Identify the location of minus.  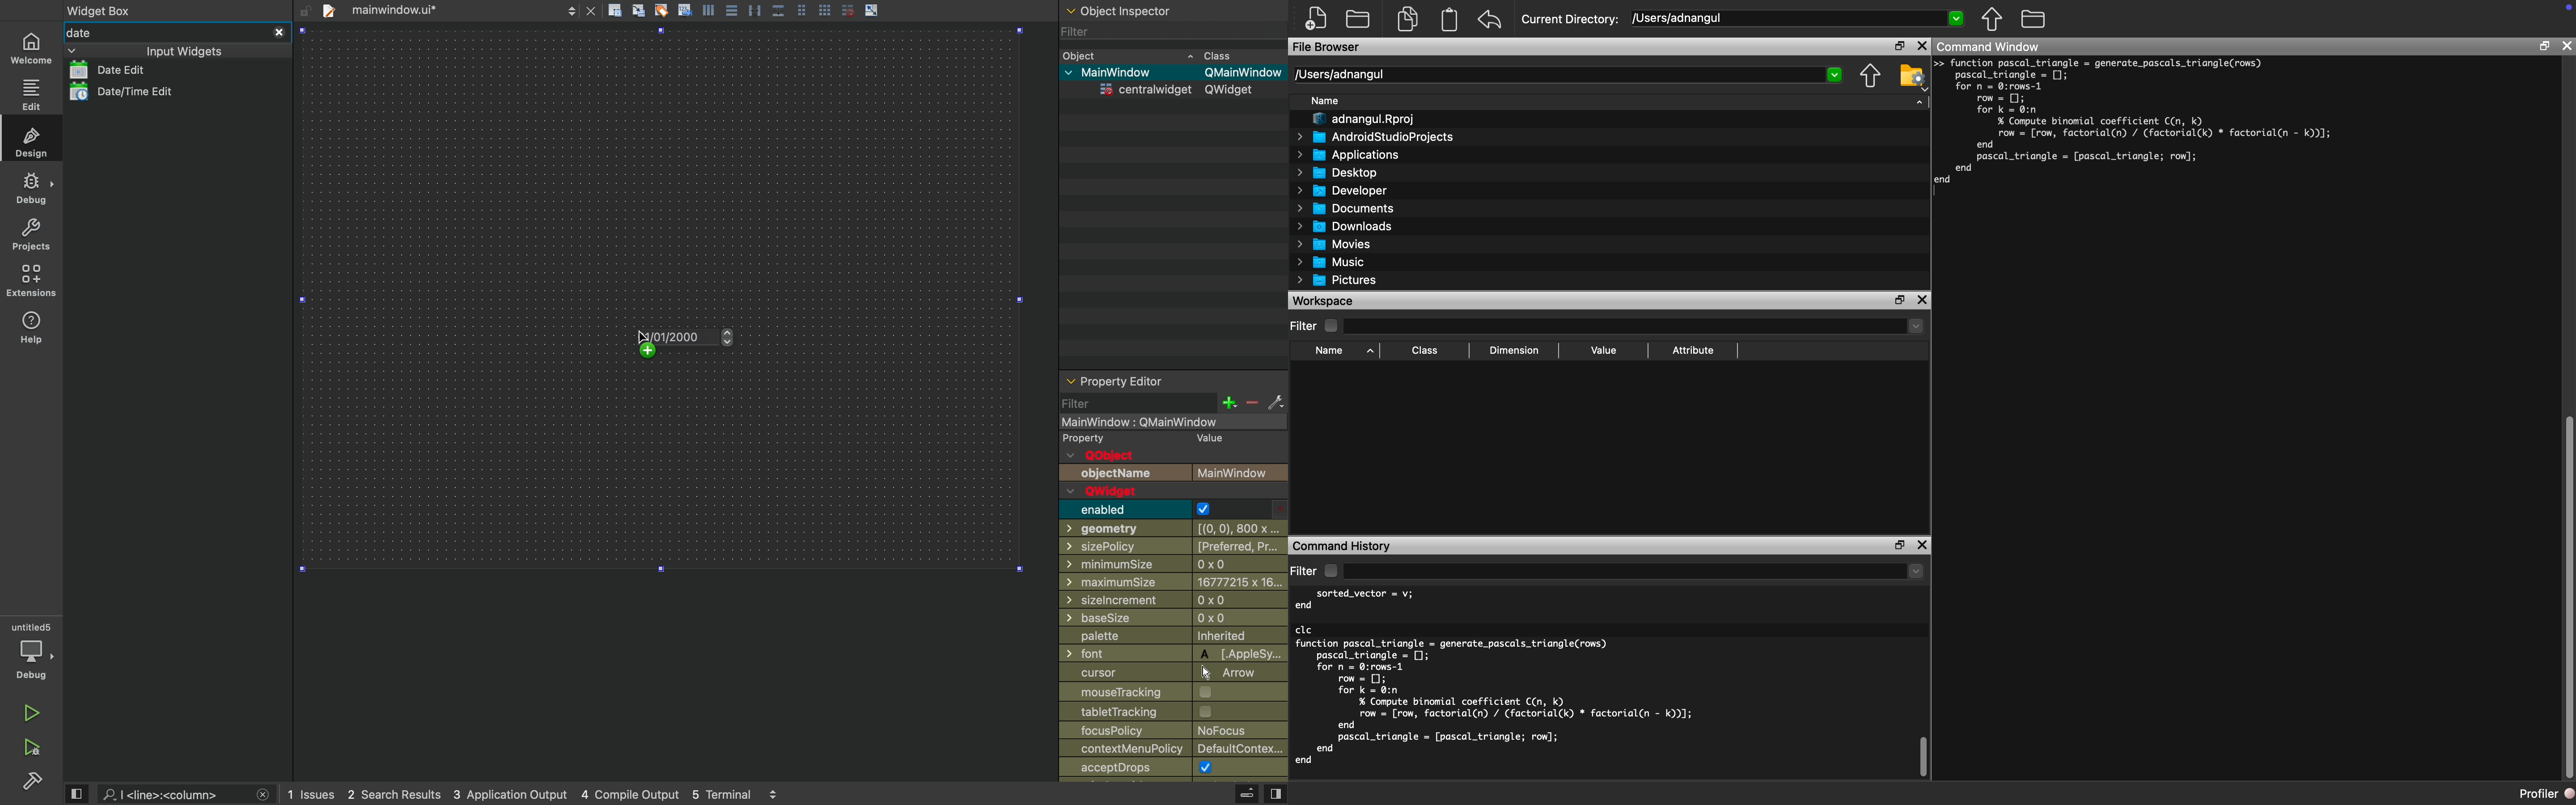
(1252, 402).